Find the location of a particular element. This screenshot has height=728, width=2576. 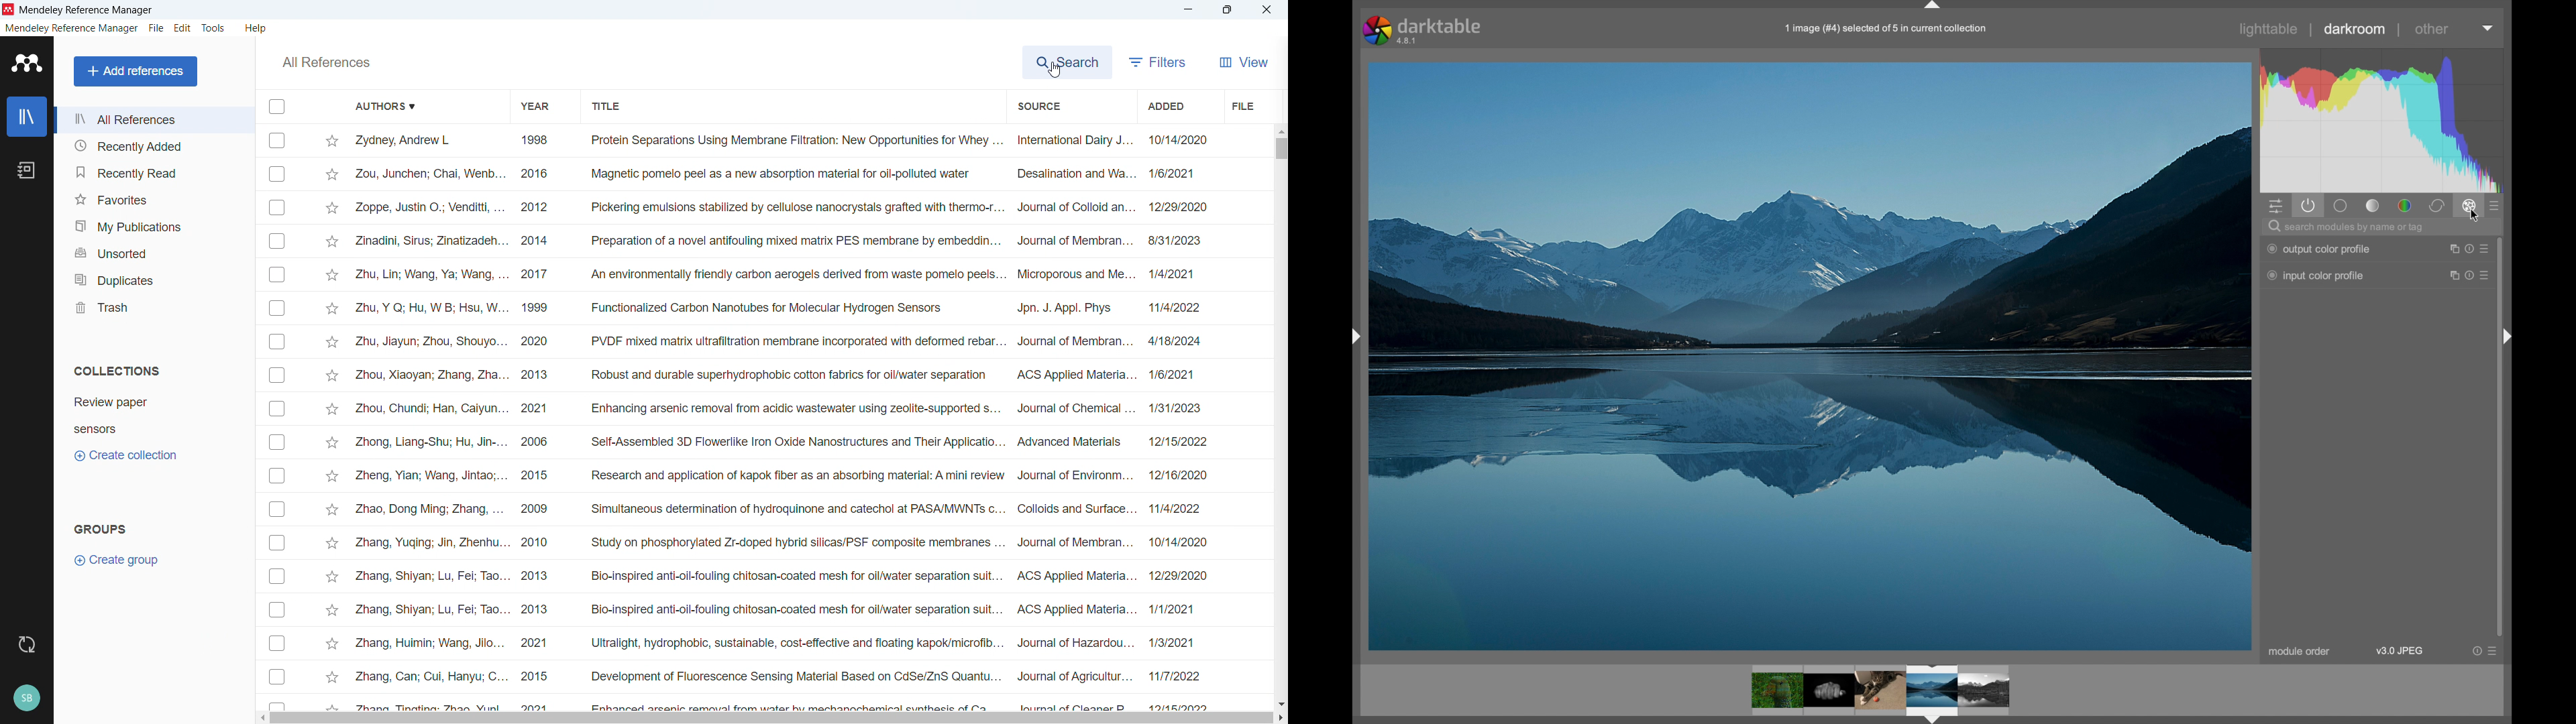

drag handle is located at coordinates (1353, 336).